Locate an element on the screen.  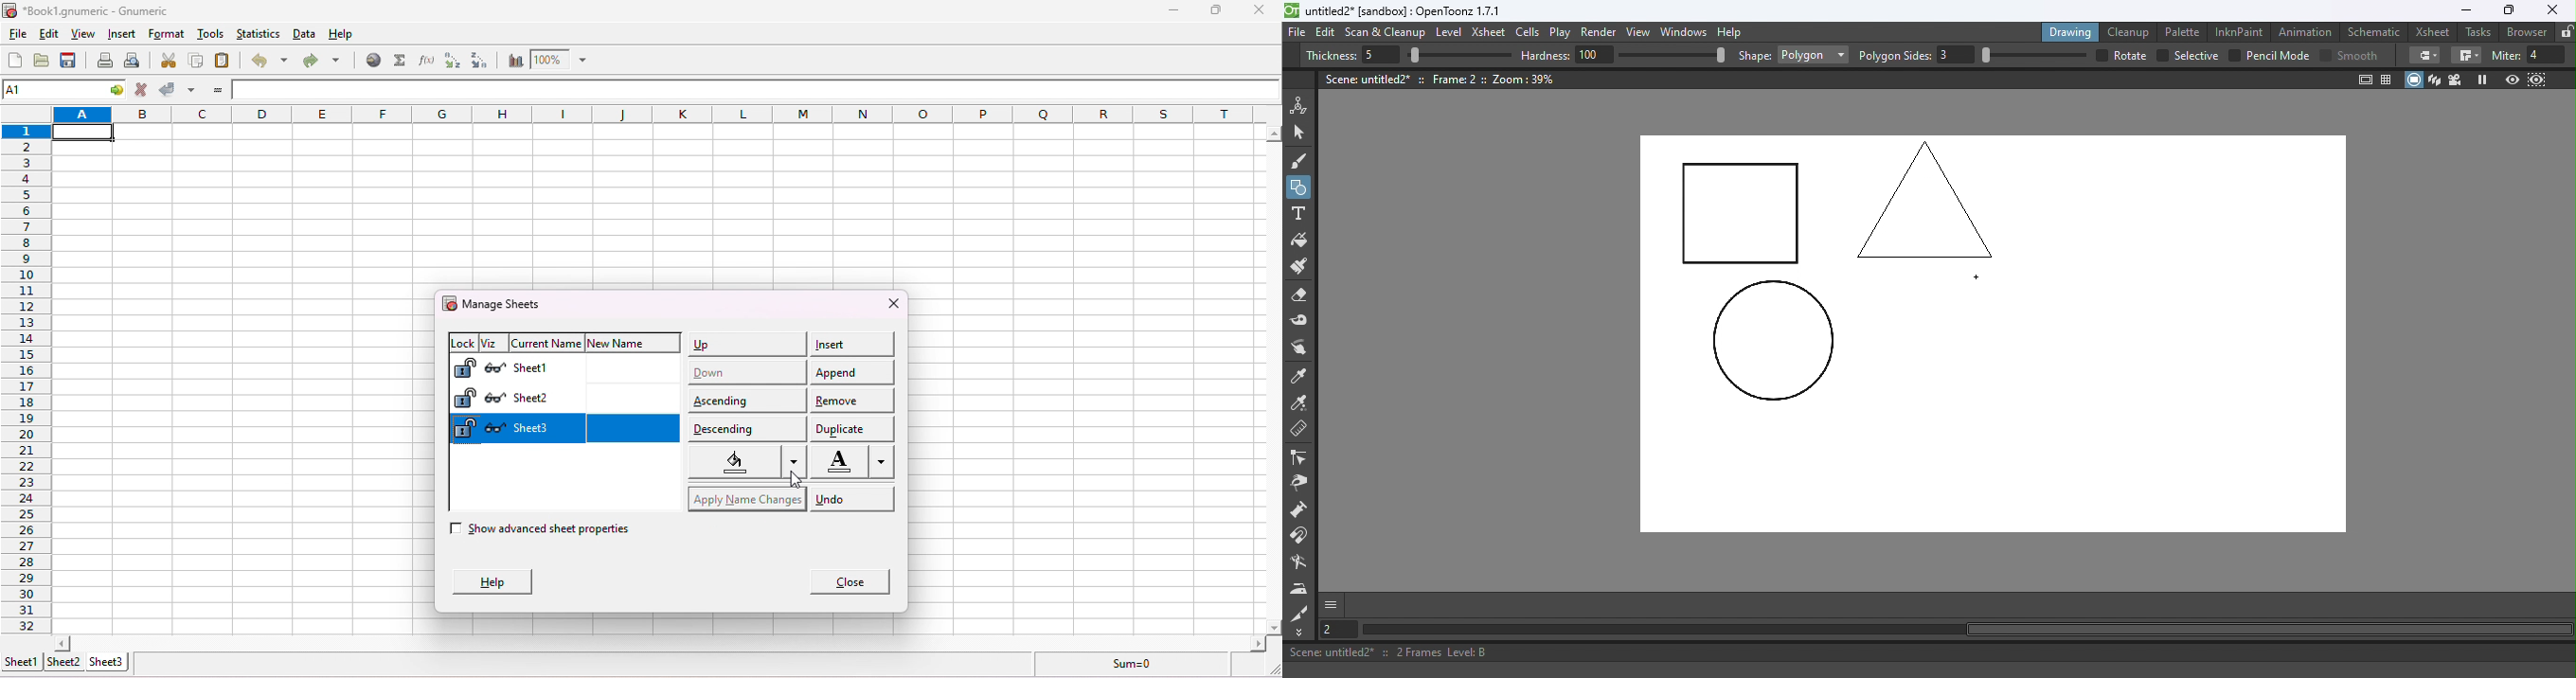
sheet 2 is located at coordinates (595, 398).